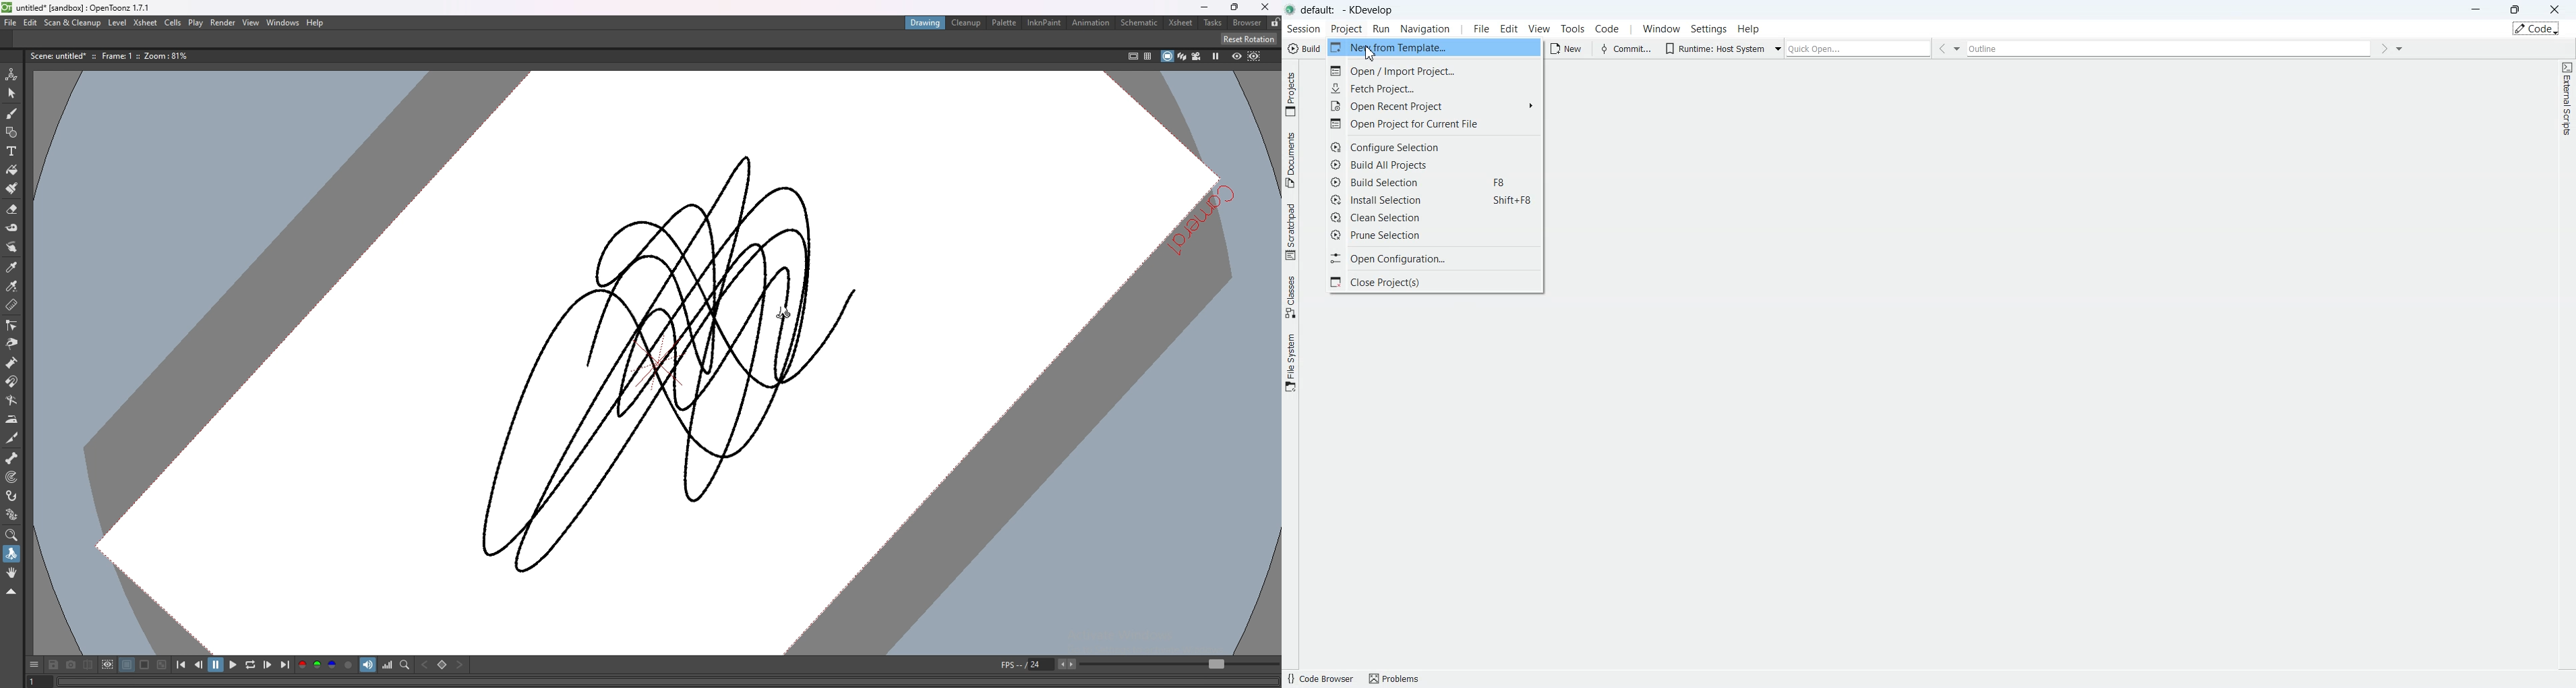  Describe the element at coordinates (162, 665) in the screenshot. I see `checkered background` at that location.